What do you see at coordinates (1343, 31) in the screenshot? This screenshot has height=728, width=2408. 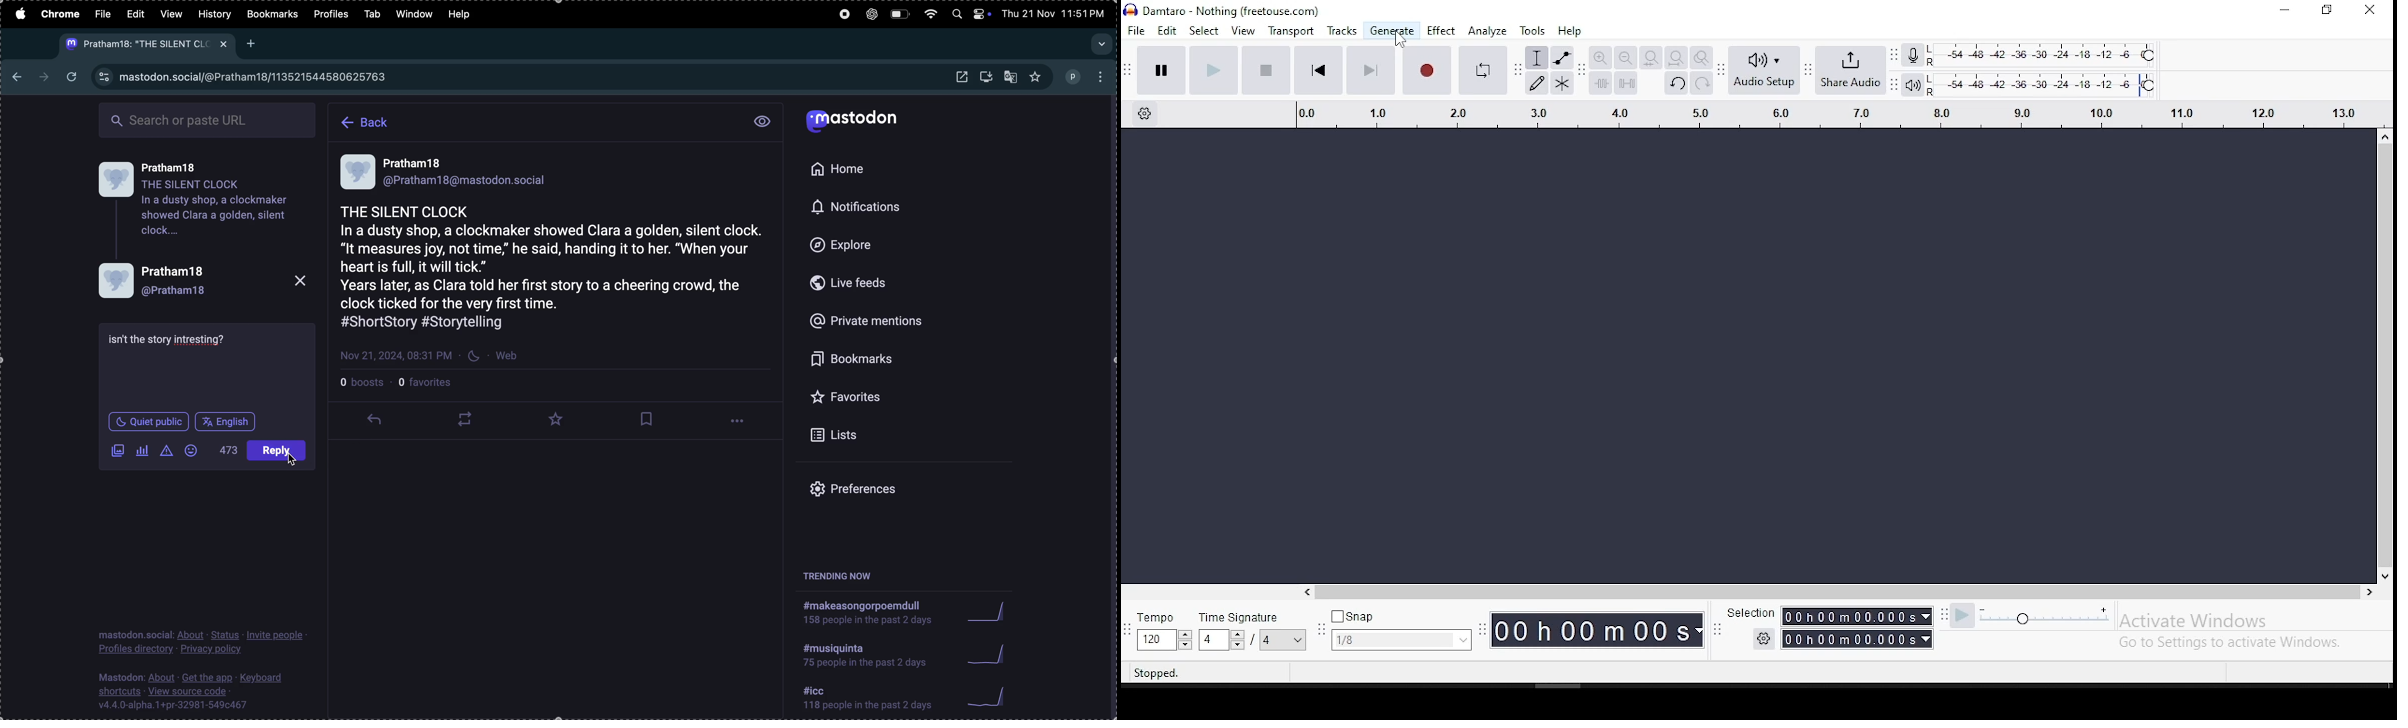 I see `tracks` at bounding box center [1343, 31].